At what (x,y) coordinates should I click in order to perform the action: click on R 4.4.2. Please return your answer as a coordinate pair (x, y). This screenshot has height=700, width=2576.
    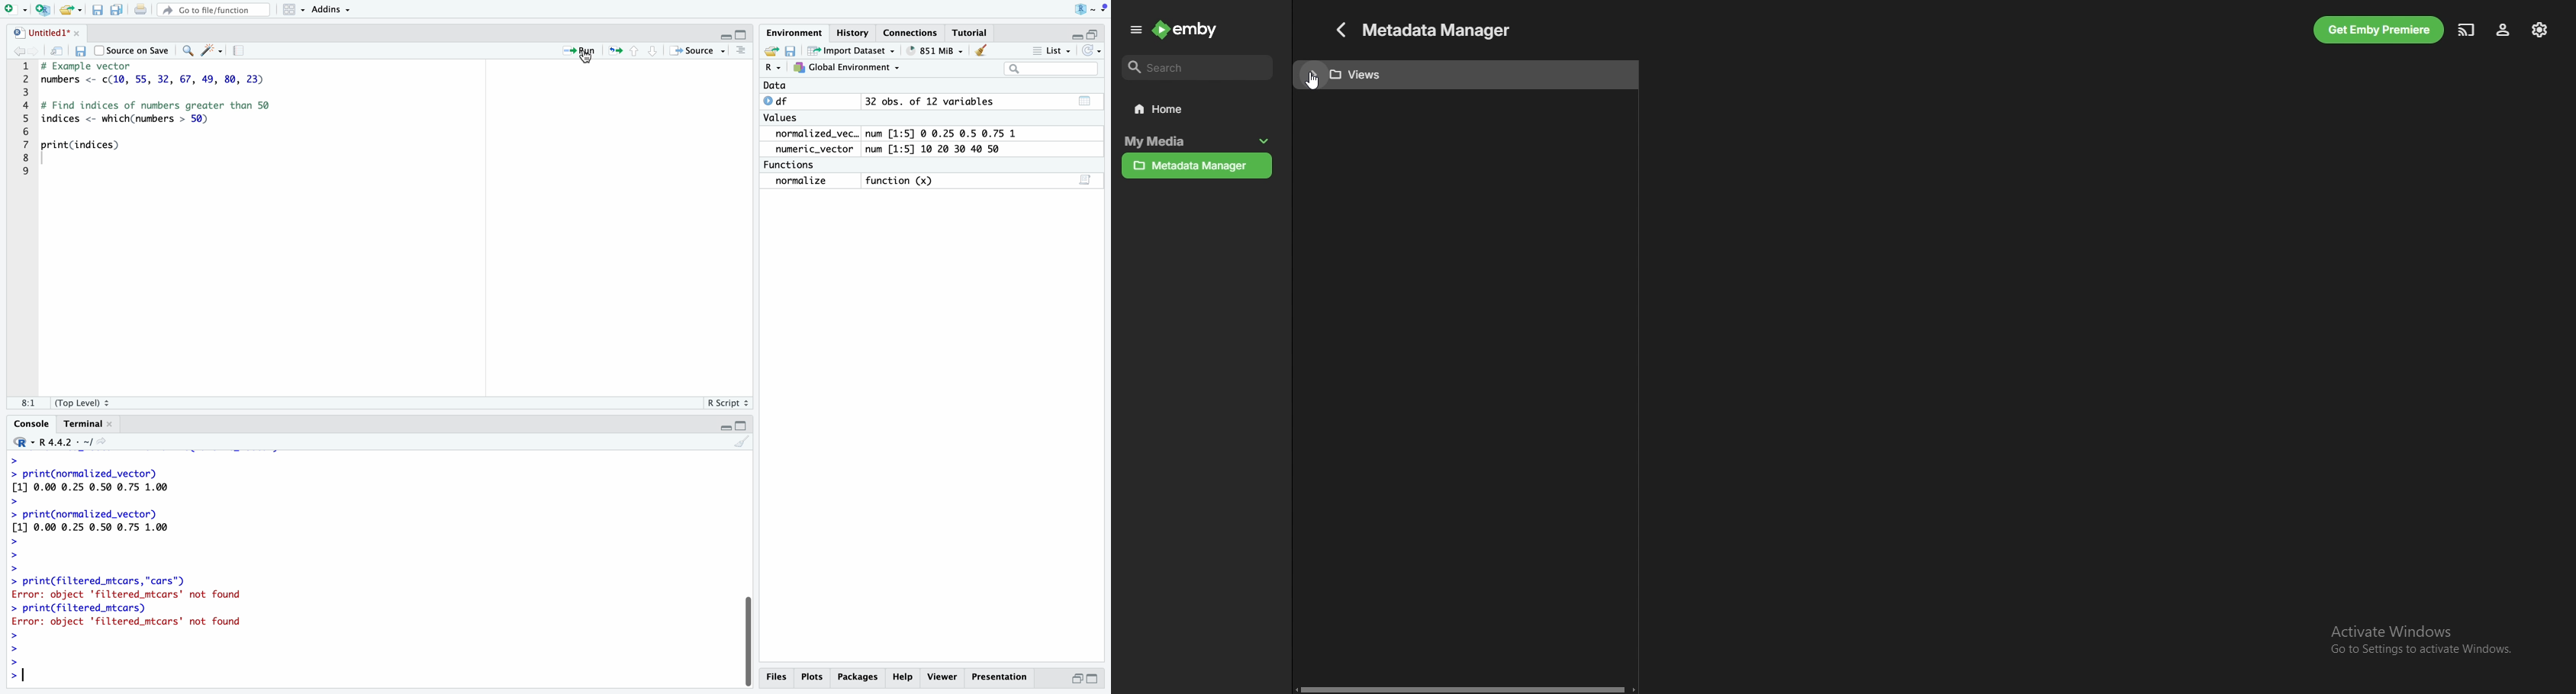
    Looking at the image, I should click on (60, 441).